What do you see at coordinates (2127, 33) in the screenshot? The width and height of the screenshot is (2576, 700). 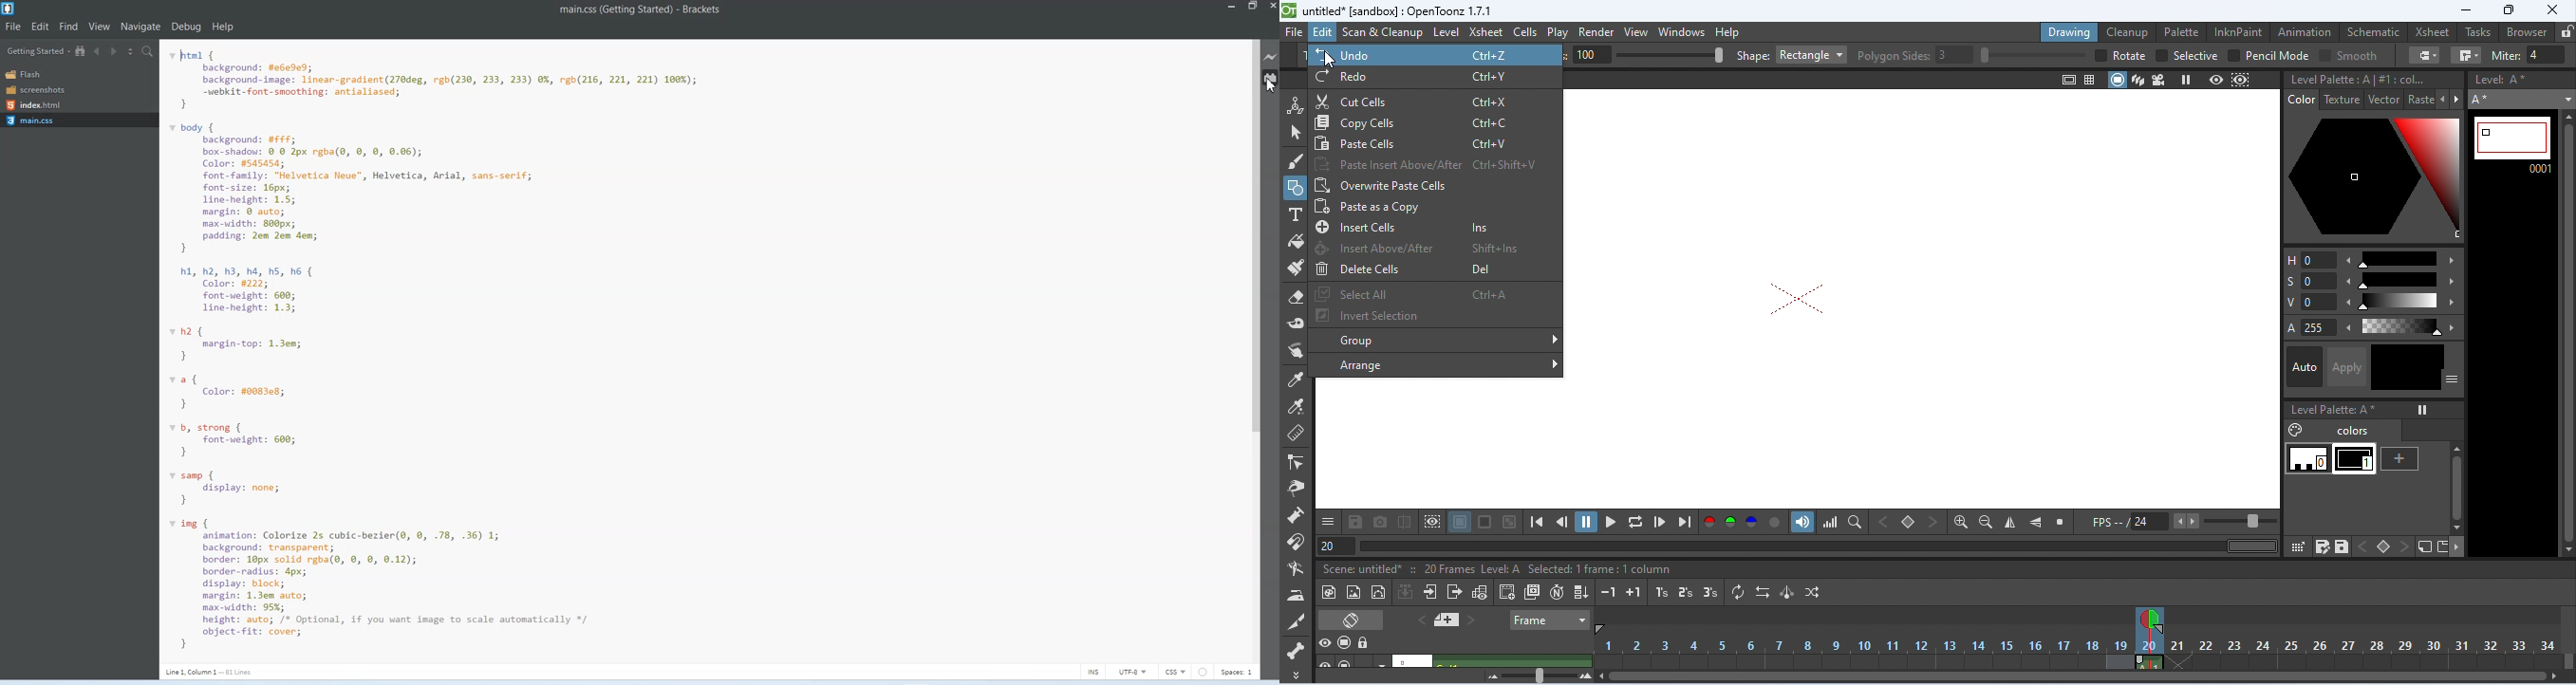 I see `clean up` at bounding box center [2127, 33].